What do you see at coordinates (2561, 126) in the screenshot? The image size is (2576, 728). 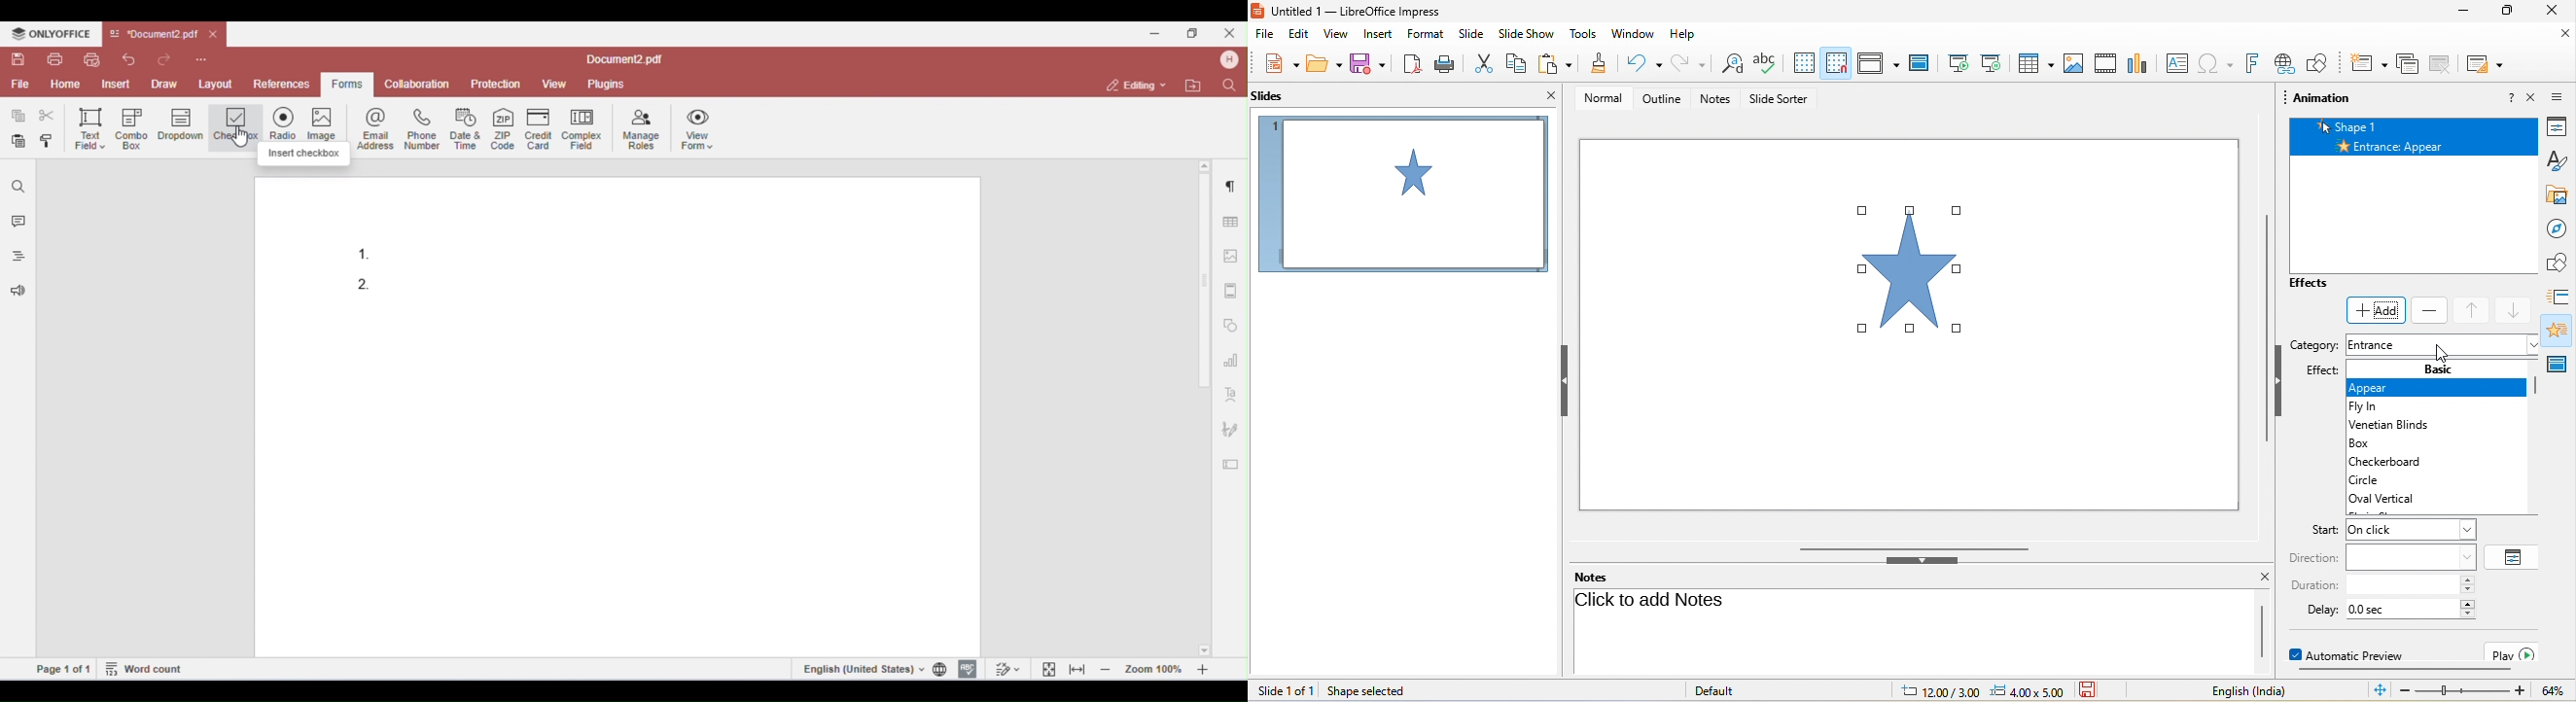 I see `properties` at bounding box center [2561, 126].